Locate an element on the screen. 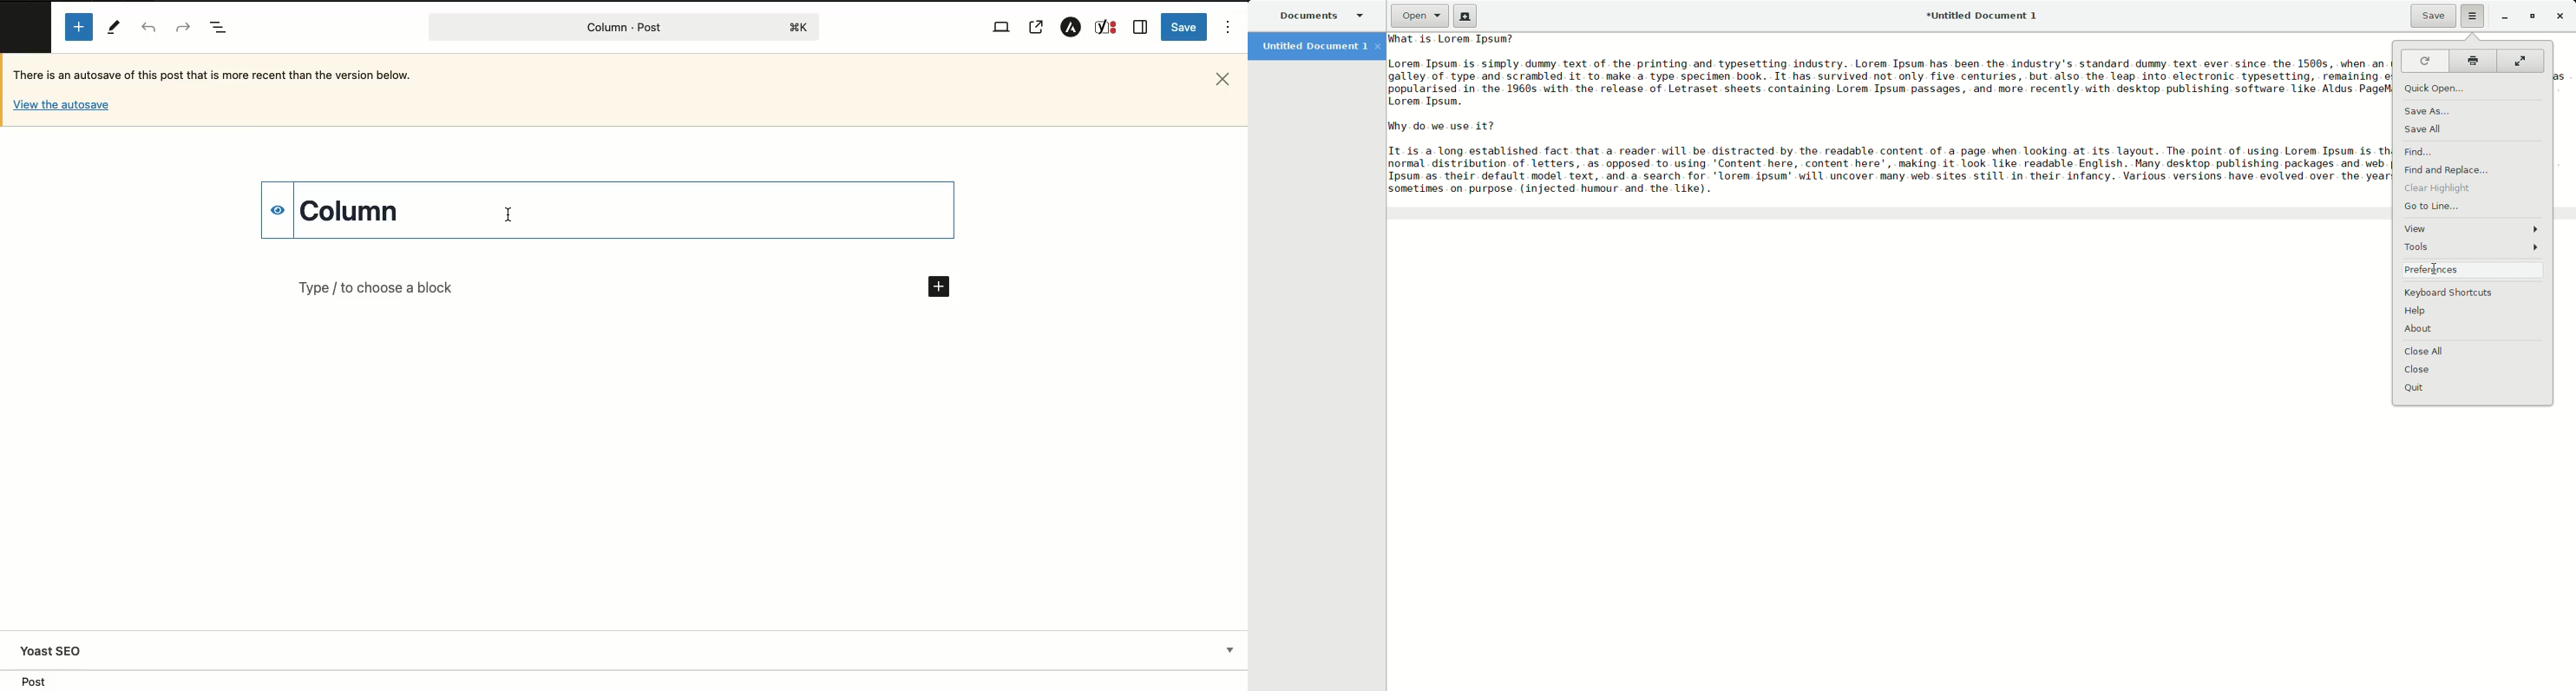 This screenshot has height=700, width=2576. Untitled Document 1 is located at coordinates (1320, 47).